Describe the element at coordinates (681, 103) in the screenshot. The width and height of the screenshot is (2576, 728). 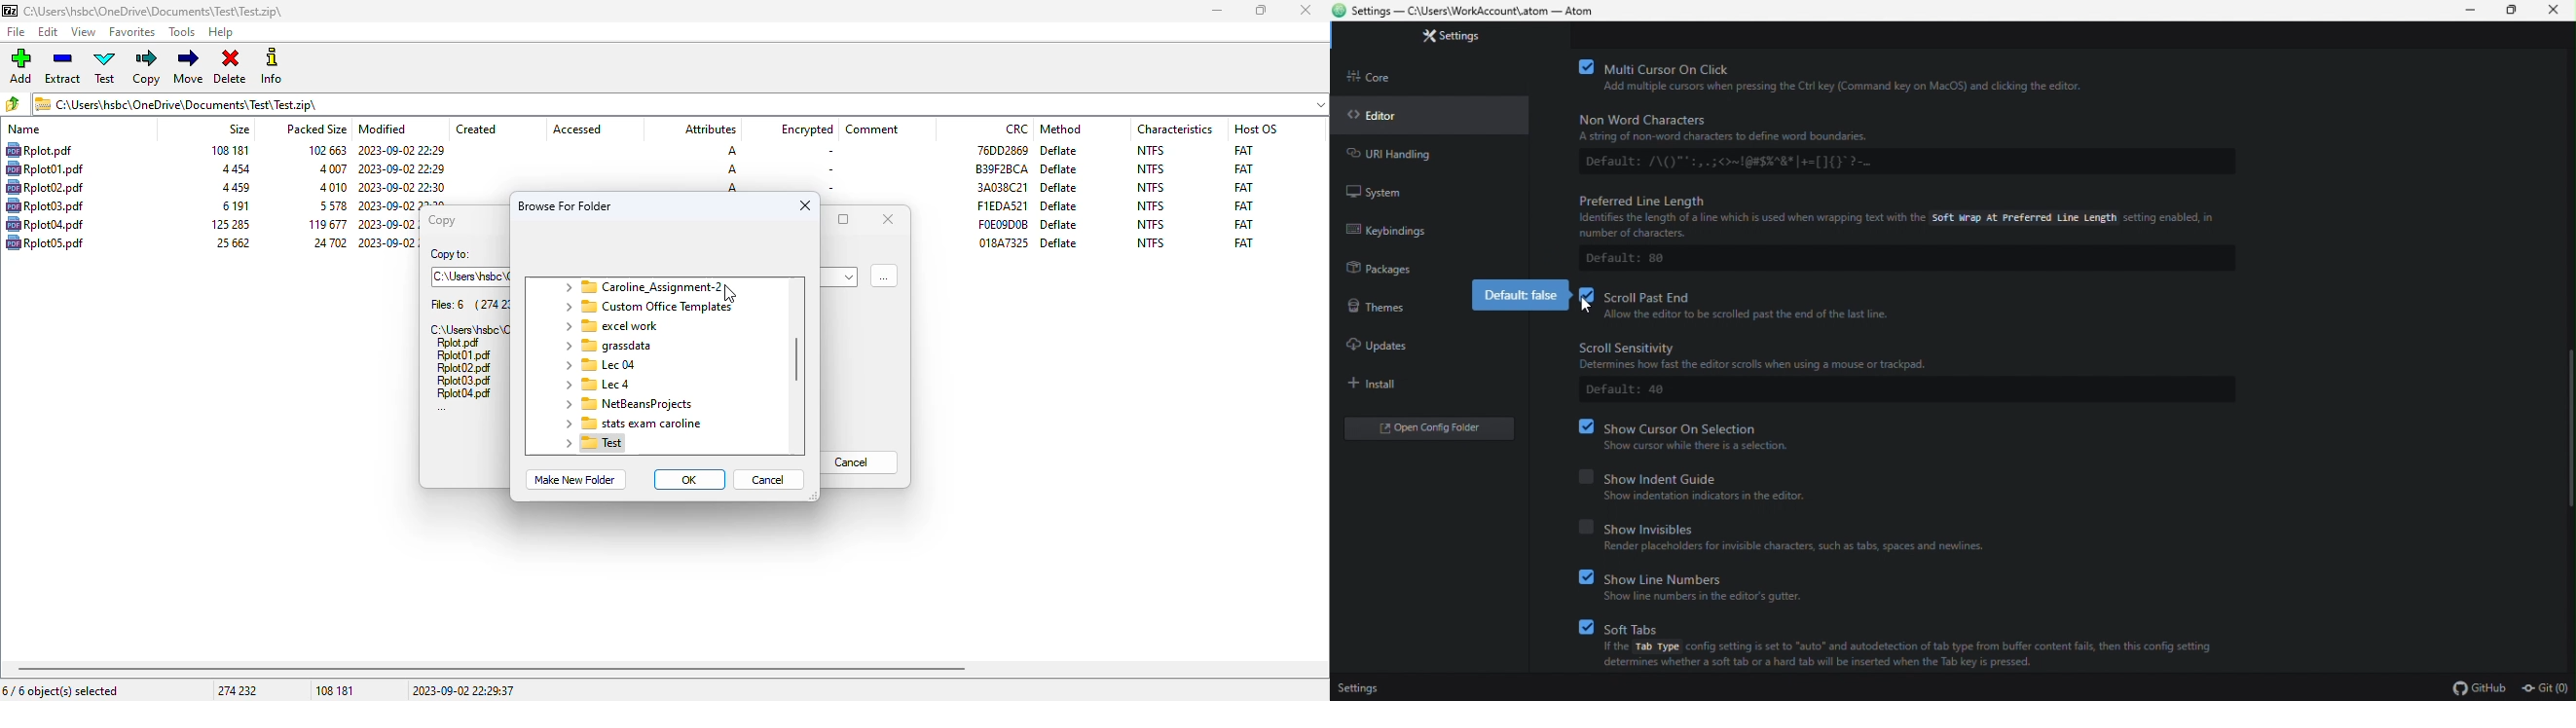
I see `.zip archive` at that location.